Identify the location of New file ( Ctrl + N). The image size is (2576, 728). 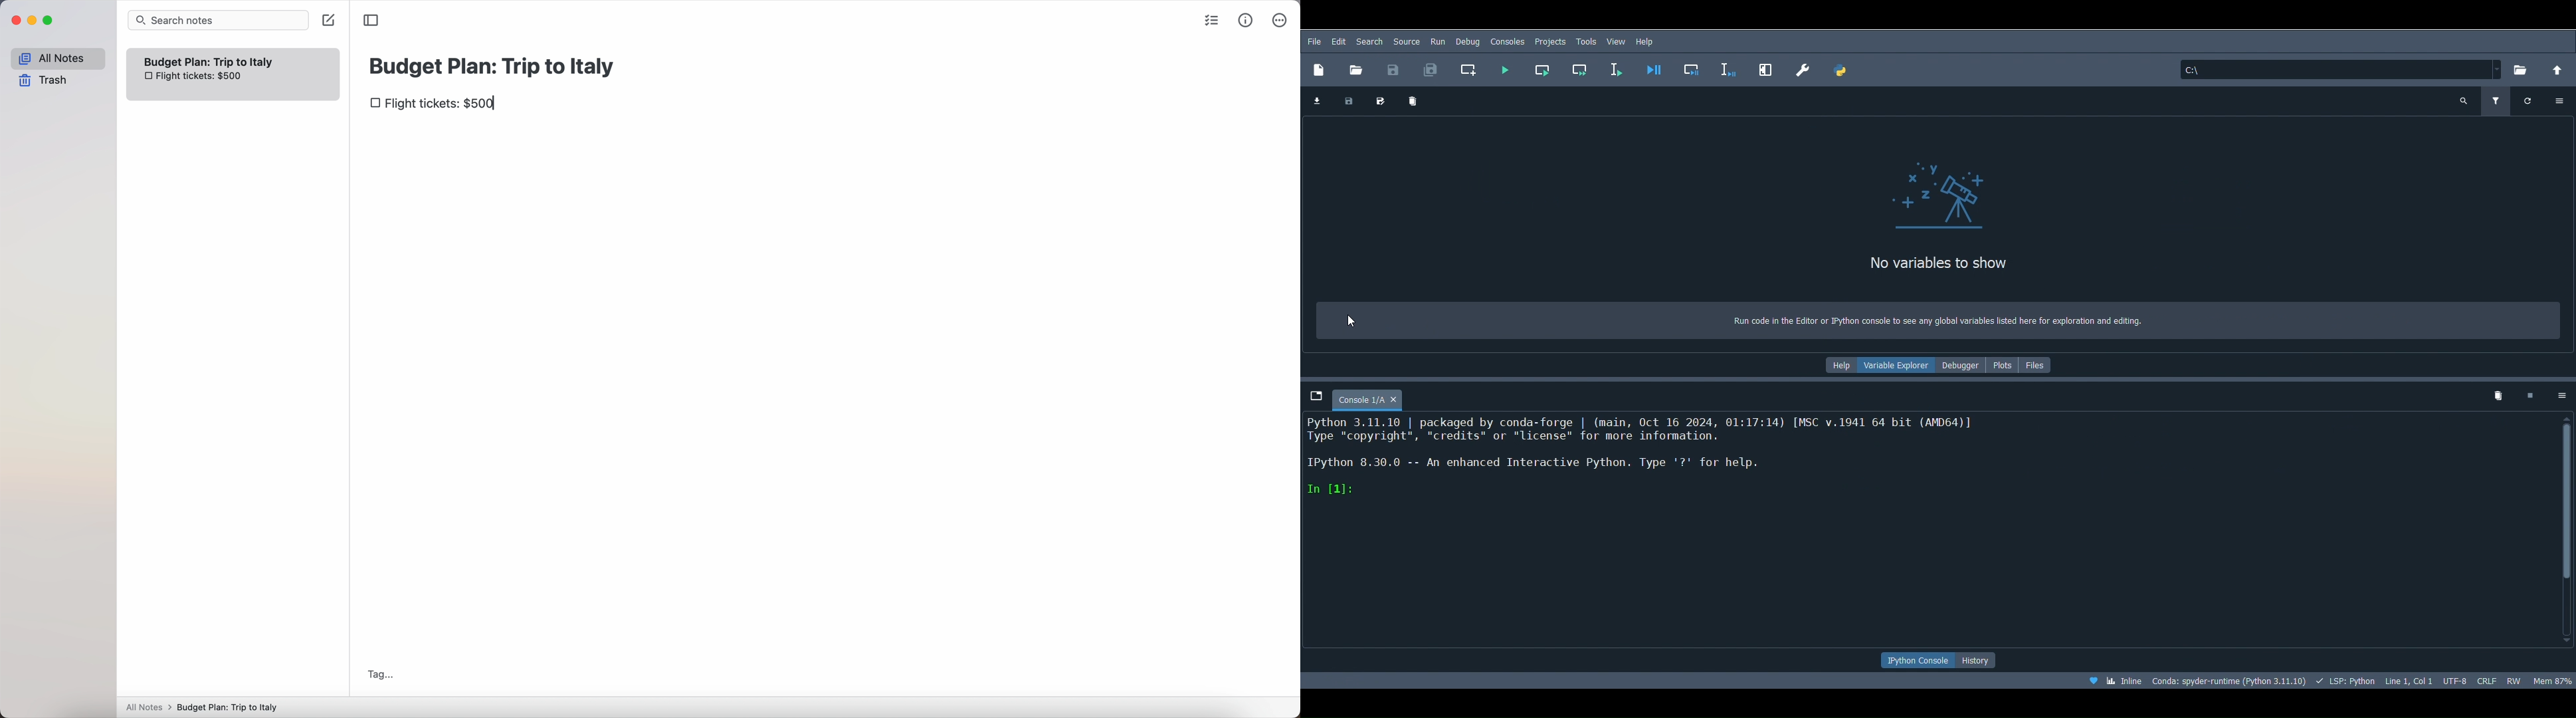
(1320, 68).